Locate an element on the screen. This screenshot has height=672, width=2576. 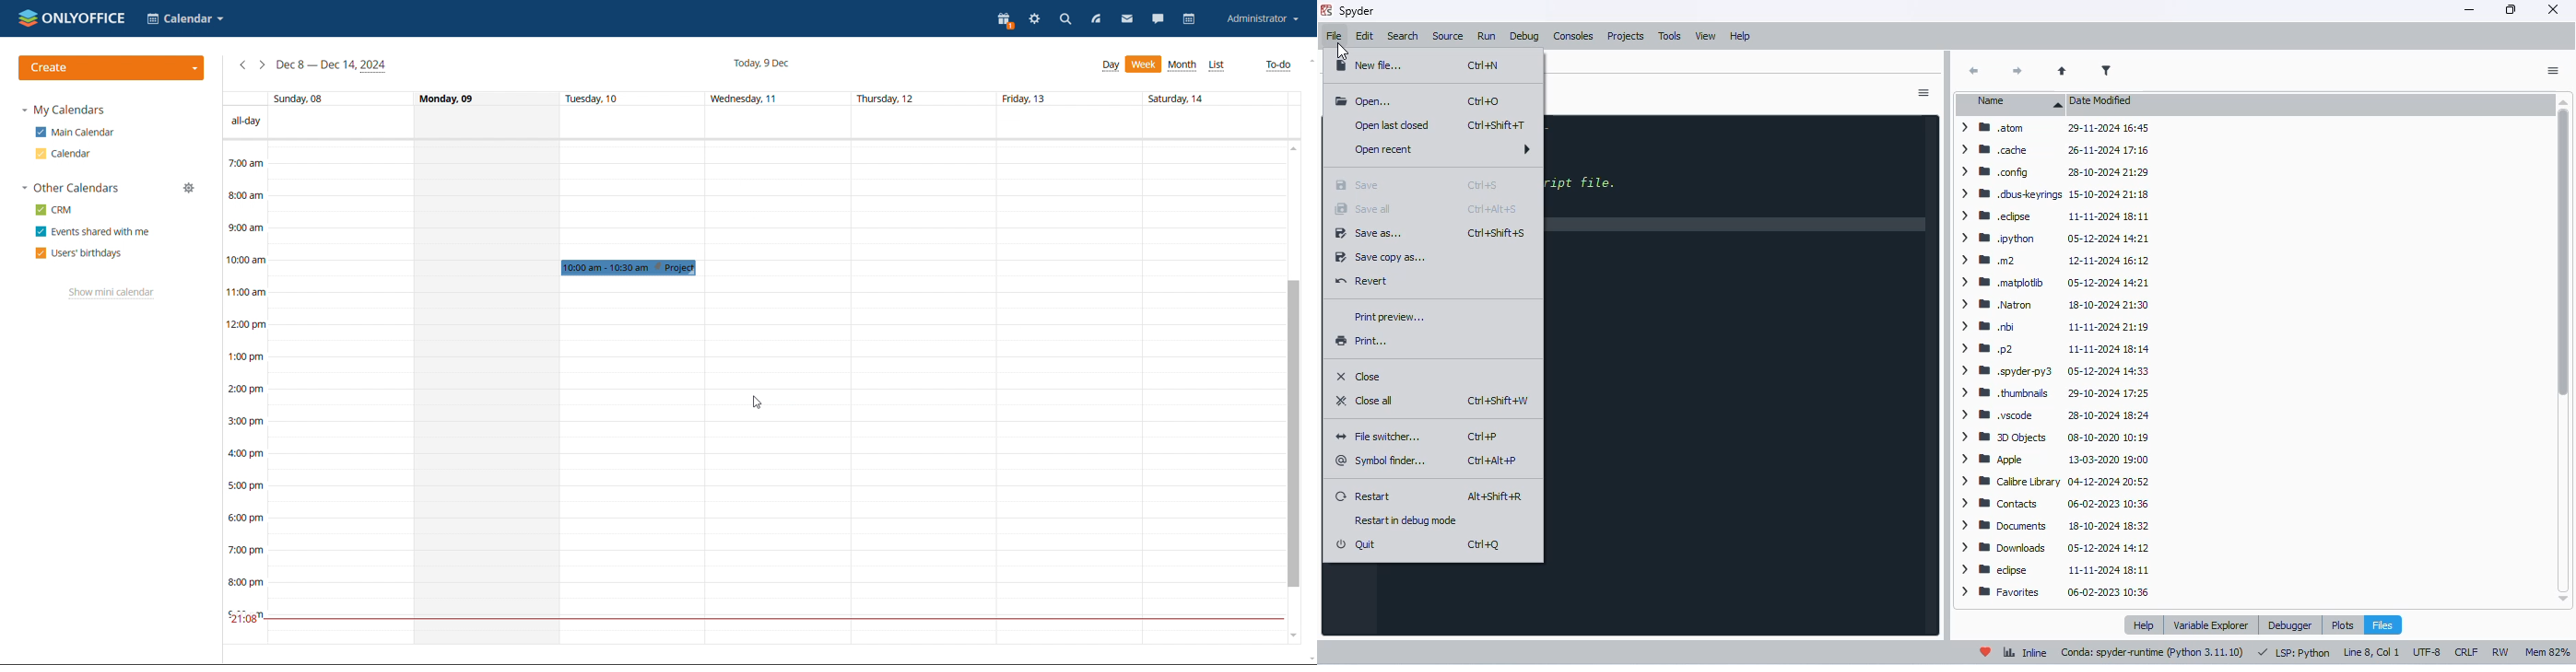
> B® Downloads 05-12-2024 14:12 is located at coordinates (2053, 548).